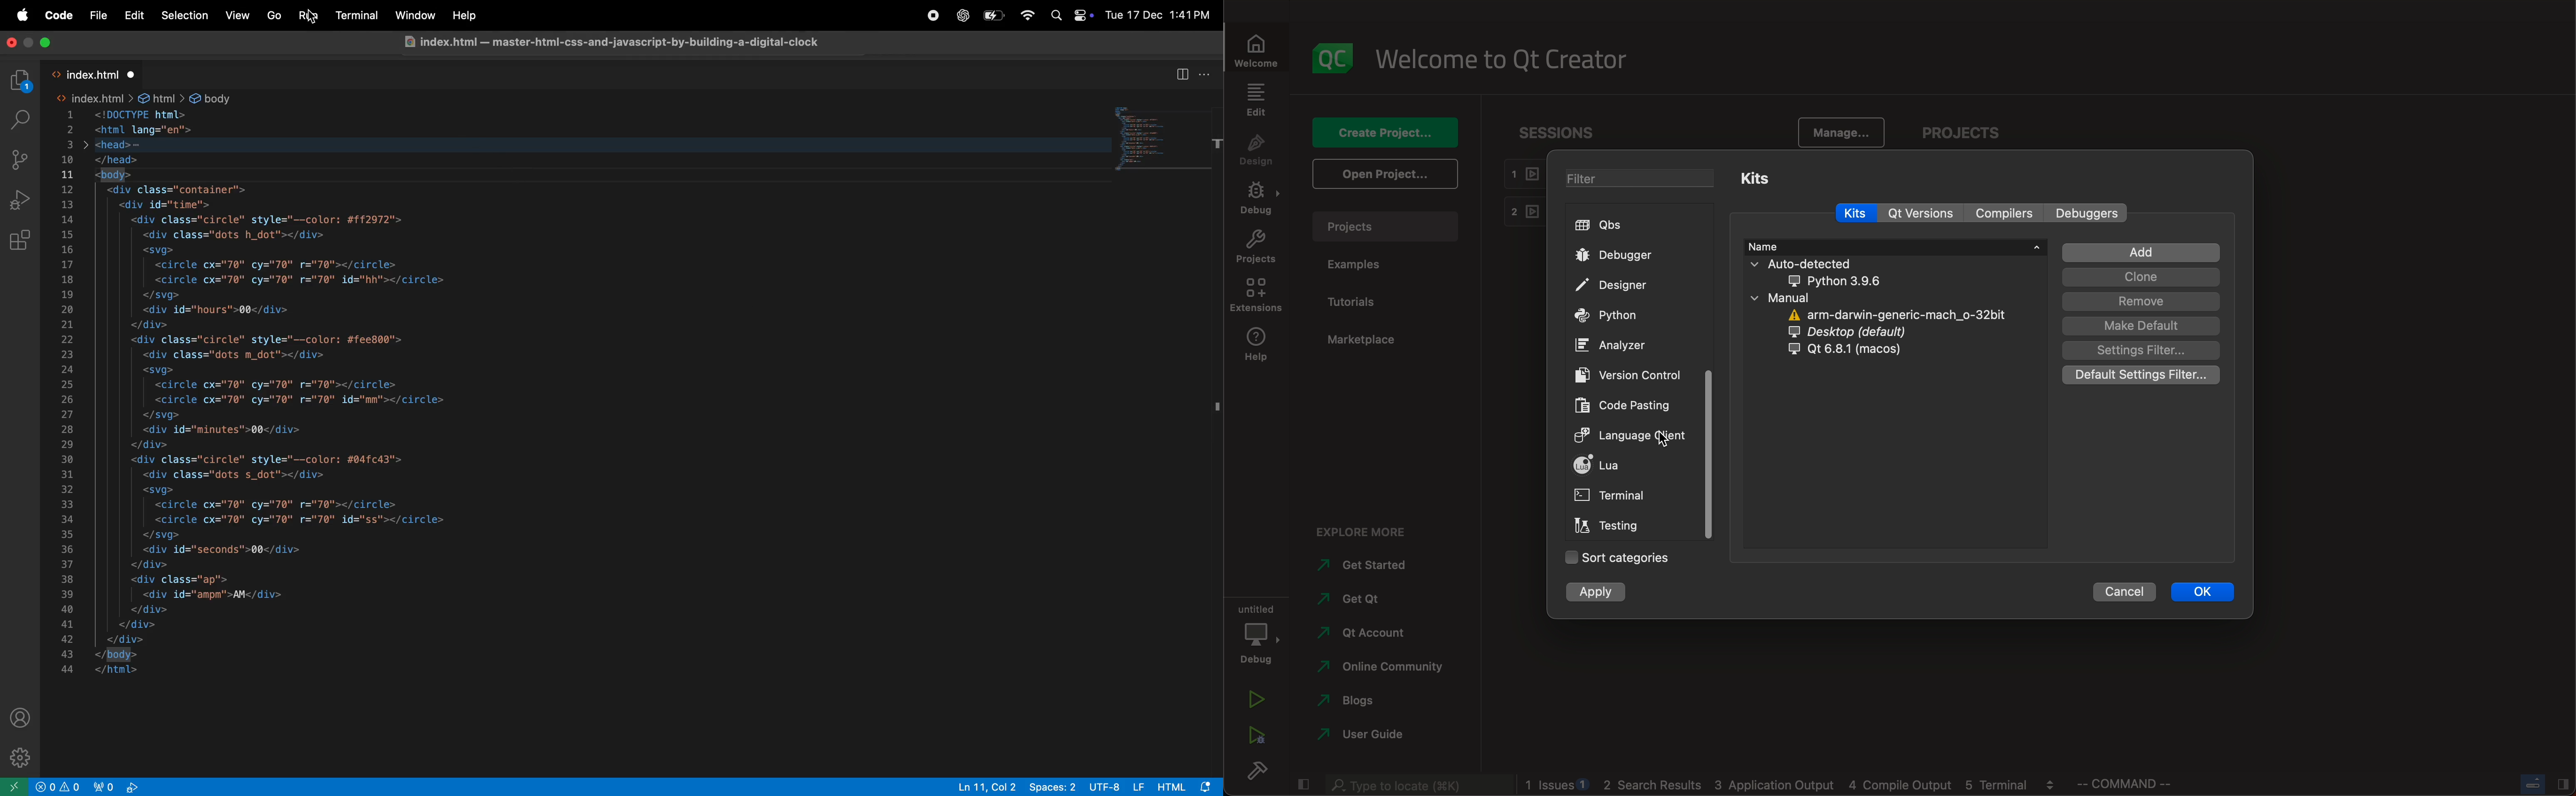 The image size is (2576, 812). What do you see at coordinates (961, 15) in the screenshot?
I see `chatgpt` at bounding box center [961, 15].